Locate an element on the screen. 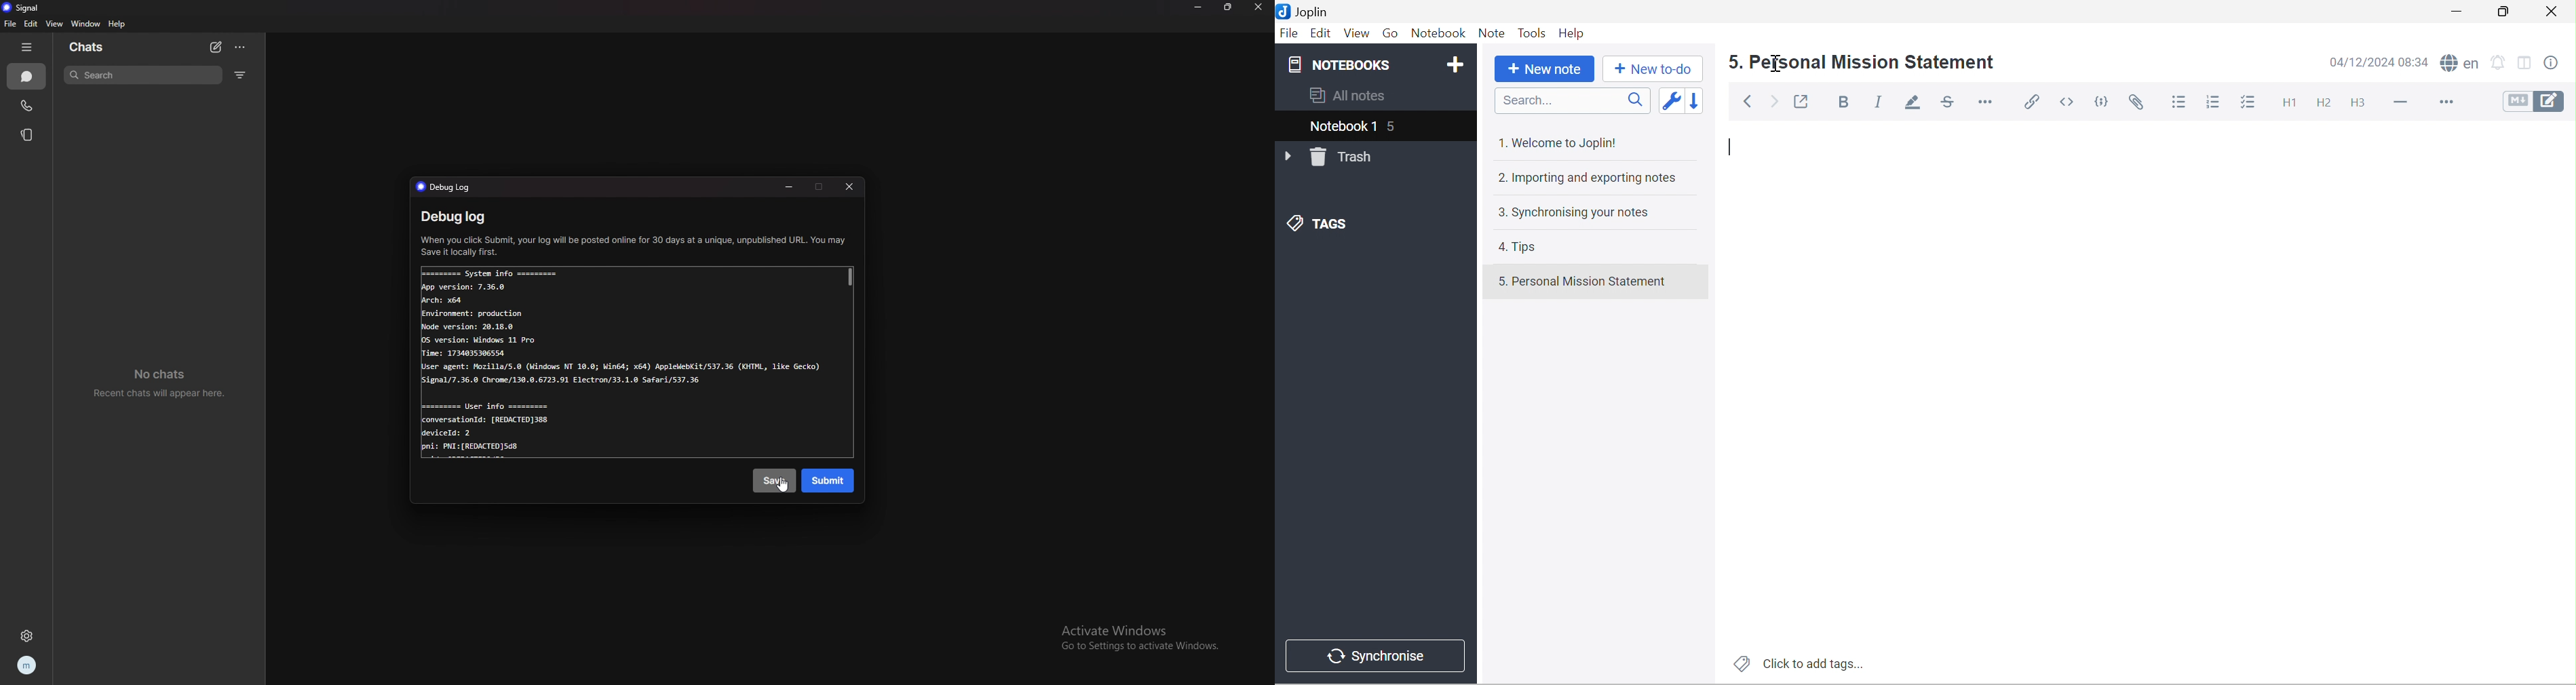 The image size is (2576, 700). scroll bar is located at coordinates (852, 277).